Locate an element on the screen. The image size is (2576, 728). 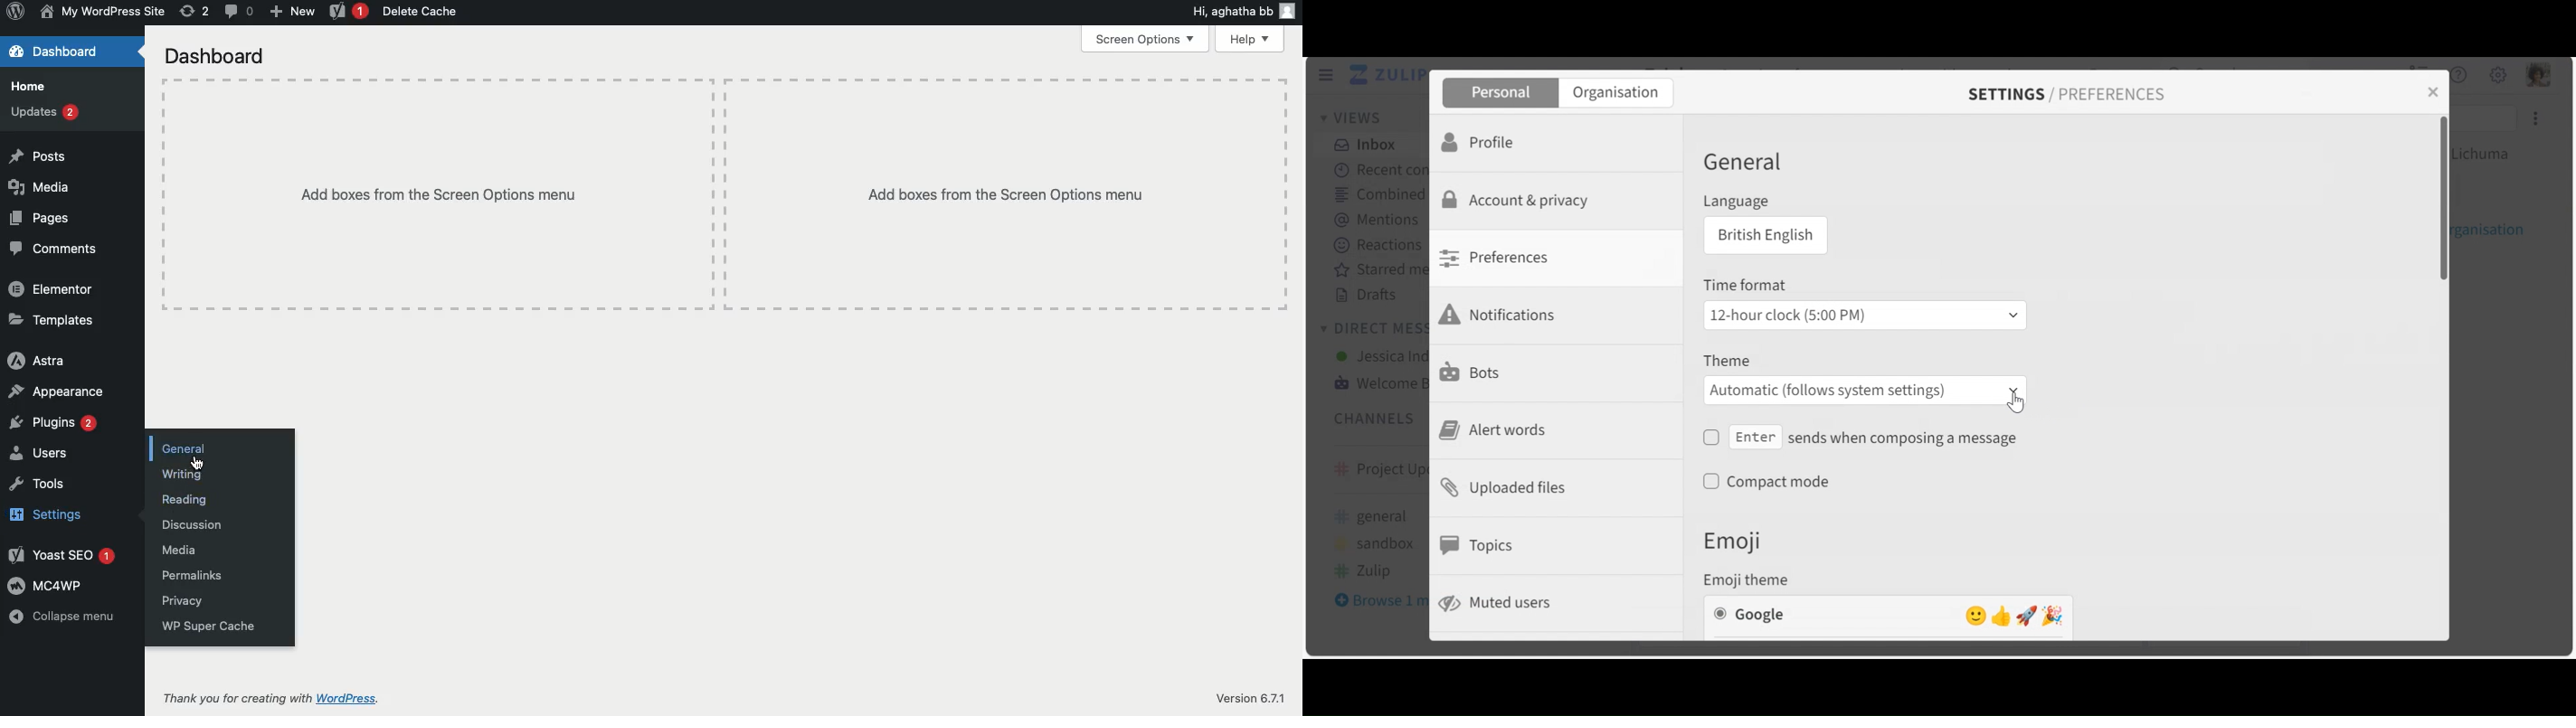
Thank you for creating with is located at coordinates (229, 693).